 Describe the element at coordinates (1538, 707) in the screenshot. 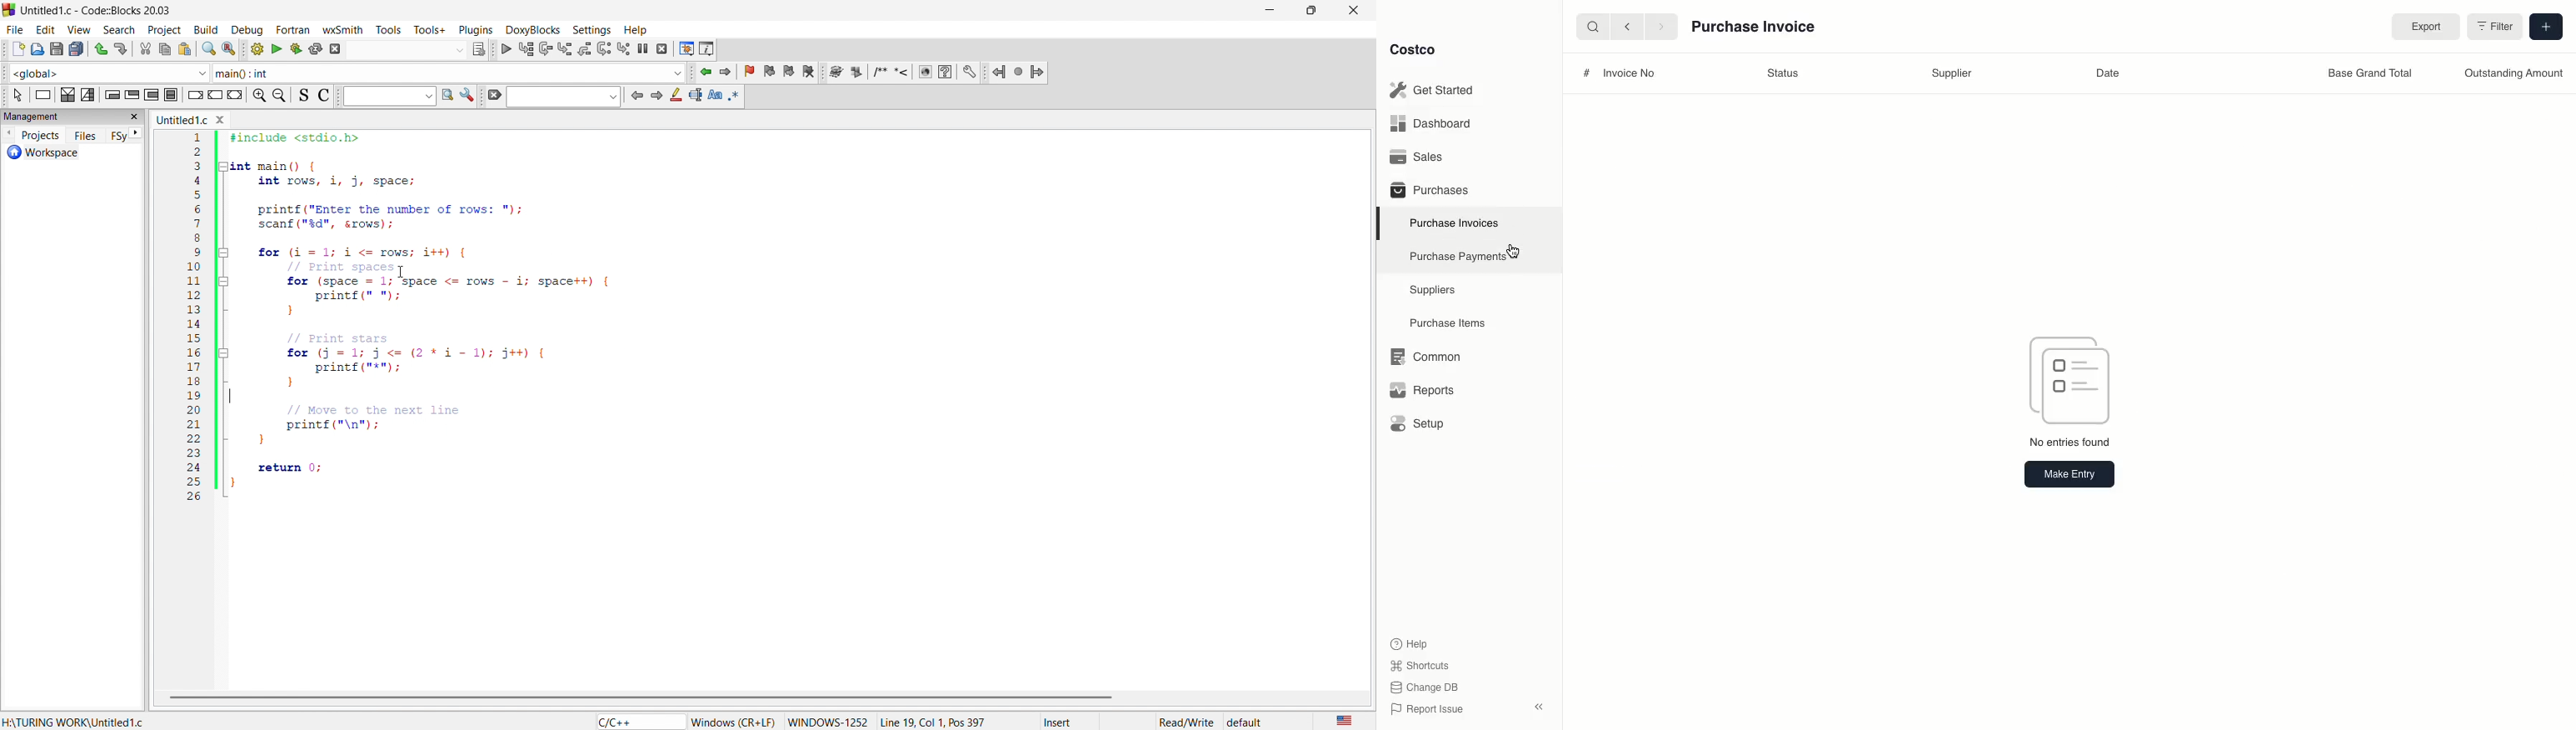

I see `collapse` at that location.